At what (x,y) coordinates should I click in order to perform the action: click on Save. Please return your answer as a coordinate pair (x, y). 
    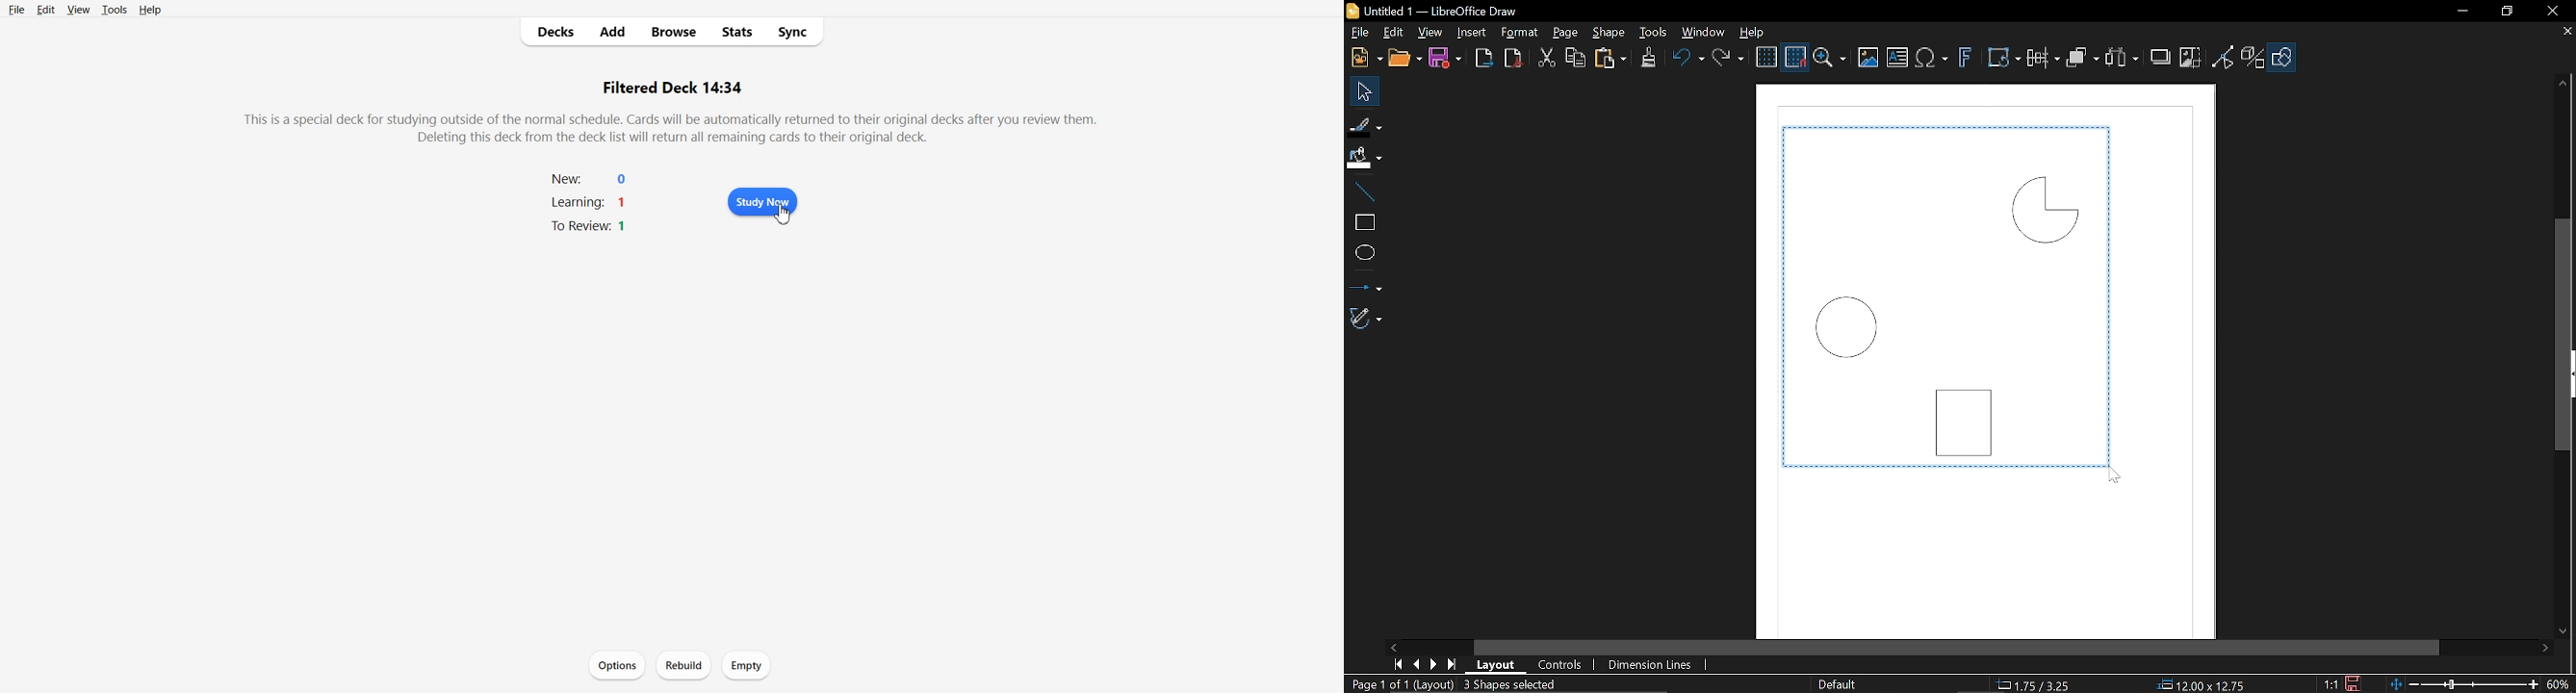
    Looking at the image, I should click on (1444, 59).